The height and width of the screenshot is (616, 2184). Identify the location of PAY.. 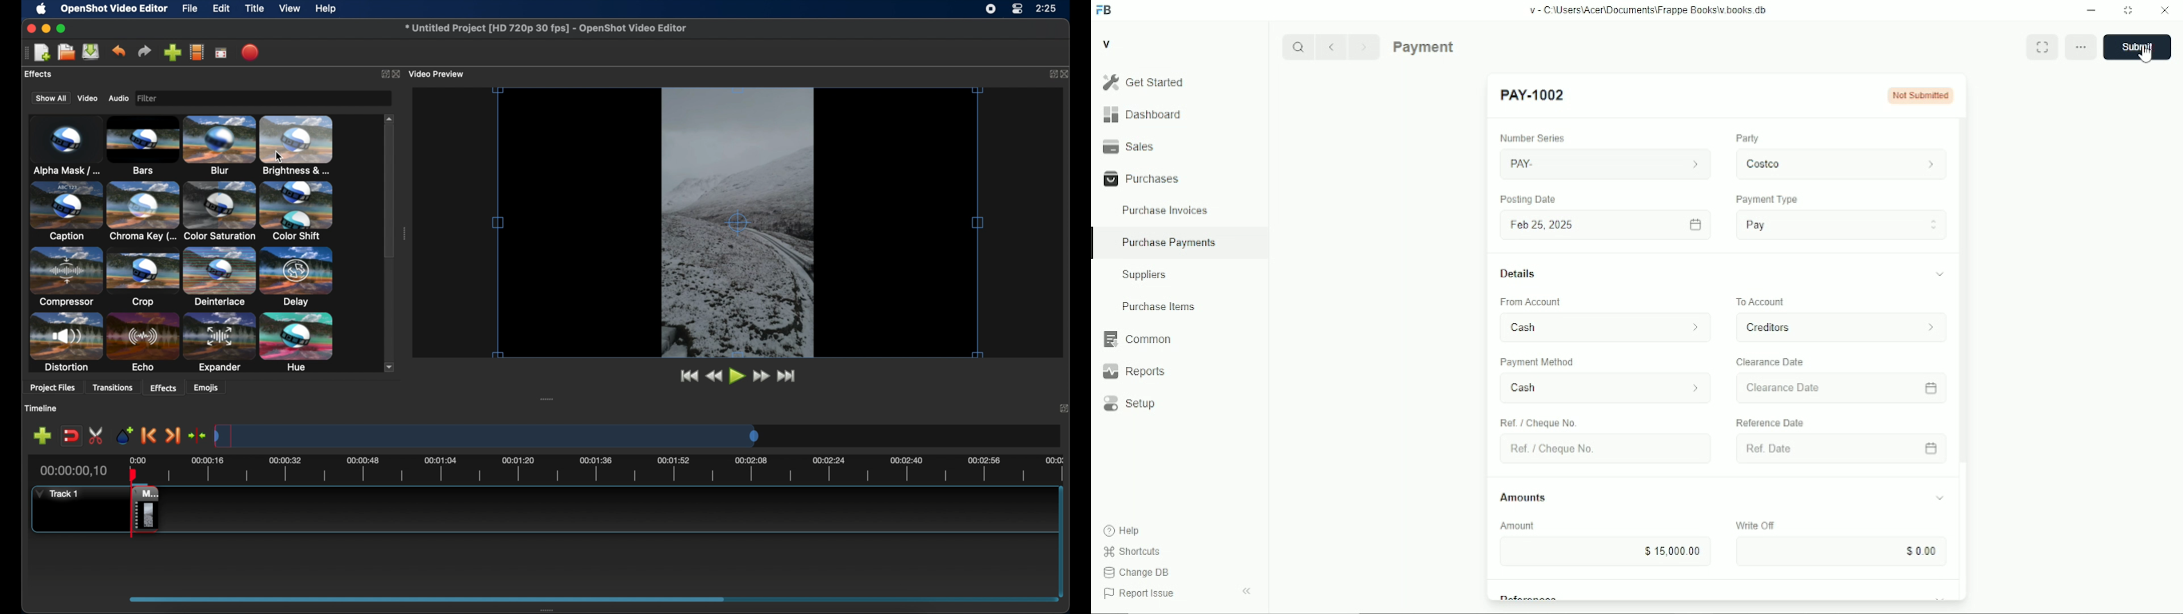
(1606, 161).